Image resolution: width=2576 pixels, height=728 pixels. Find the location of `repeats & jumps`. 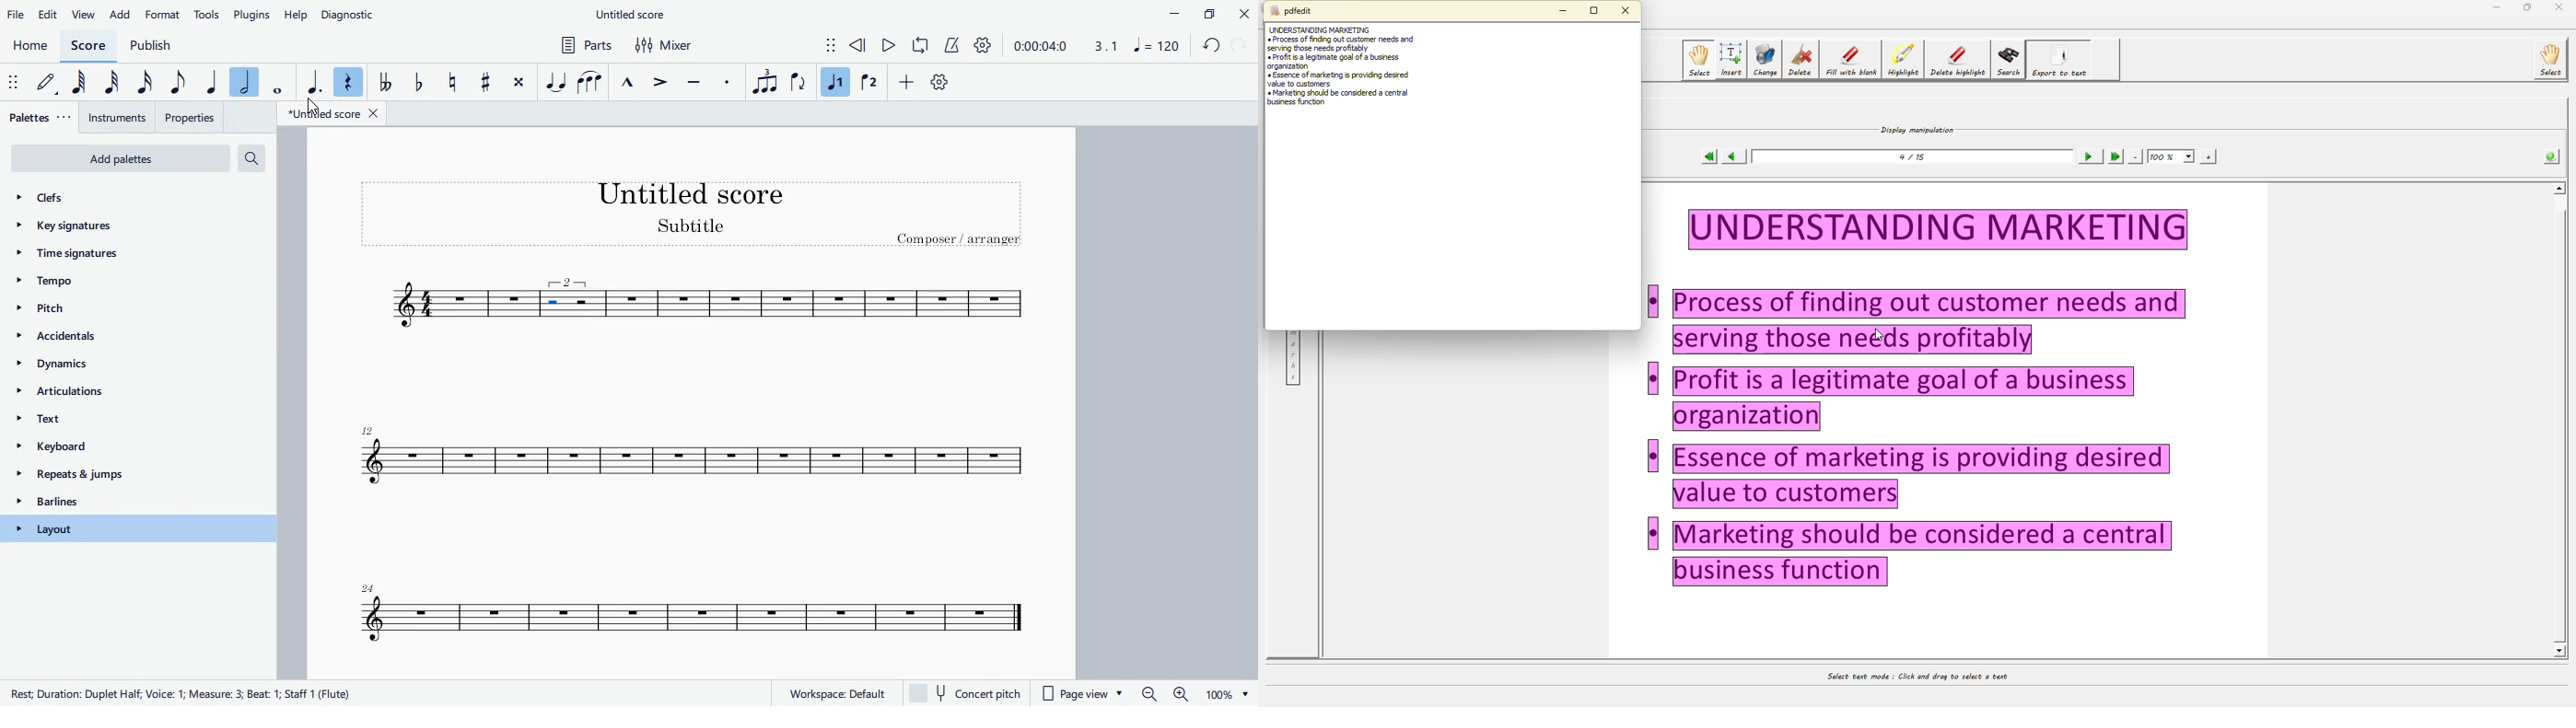

repeats & jumps is located at coordinates (118, 476).